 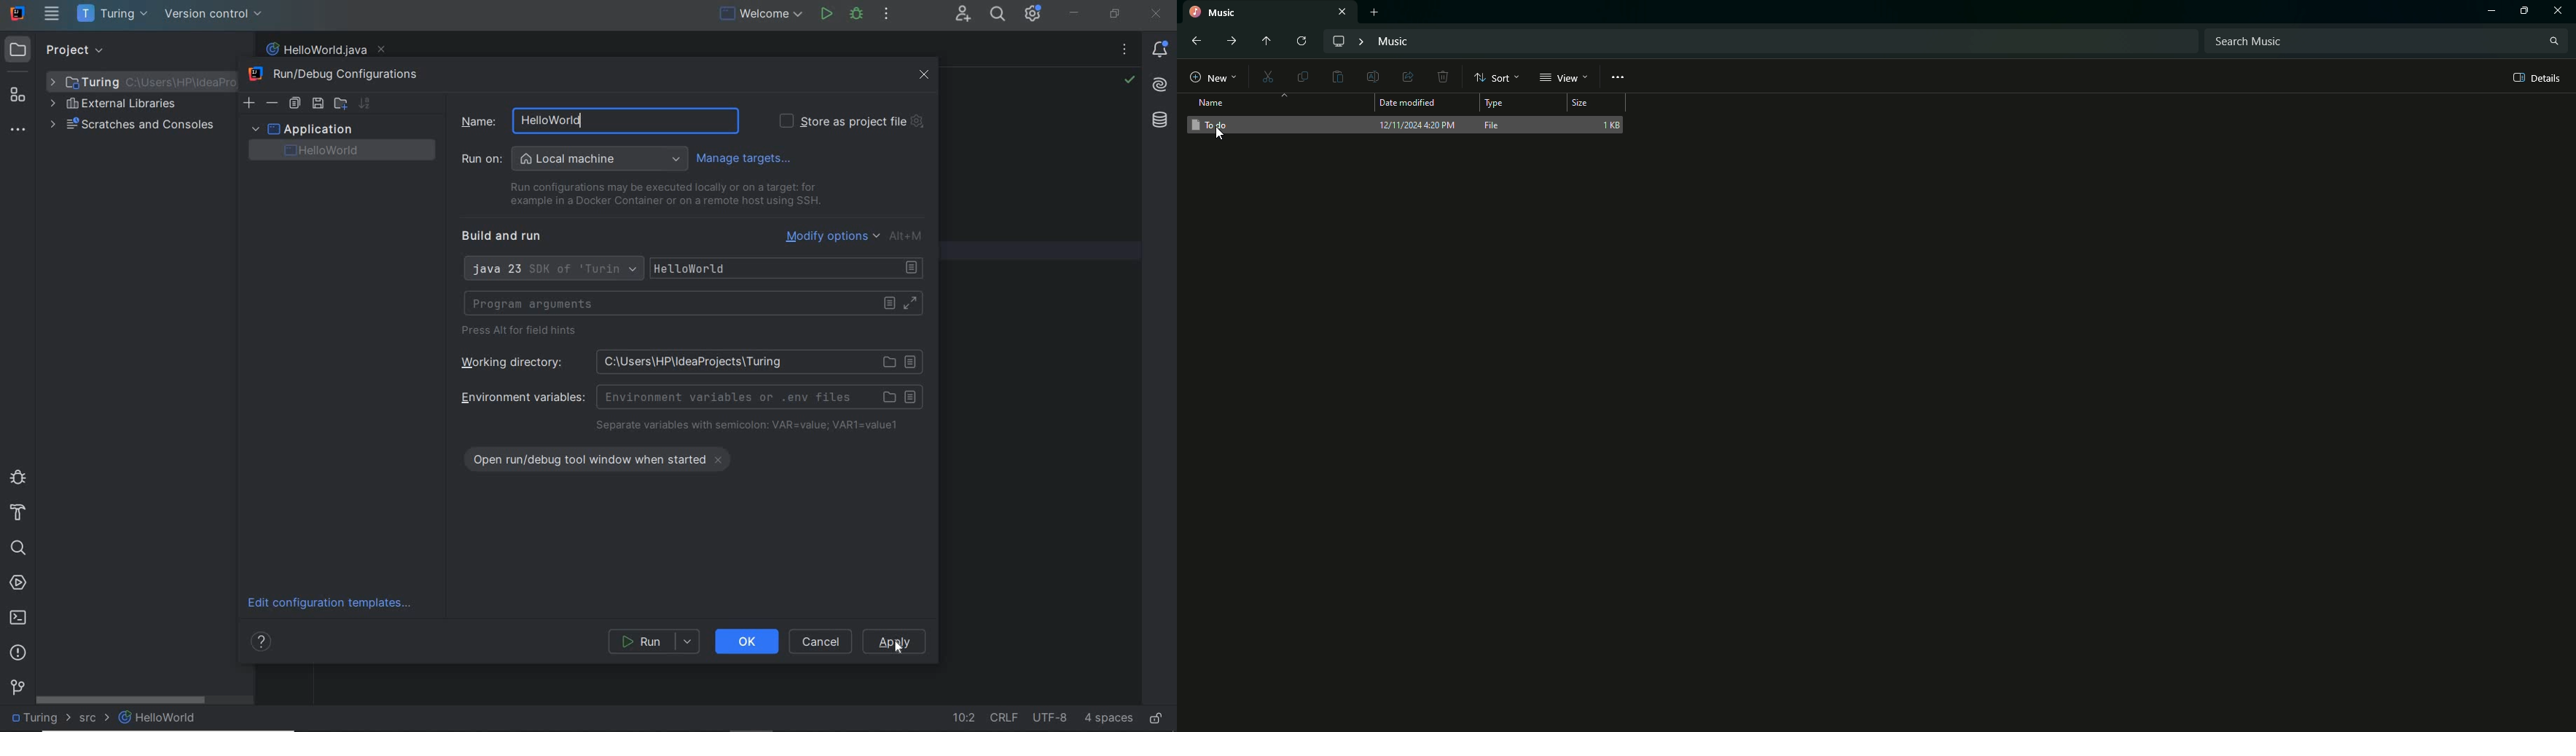 What do you see at coordinates (823, 642) in the screenshot?
I see `cancel` at bounding box center [823, 642].